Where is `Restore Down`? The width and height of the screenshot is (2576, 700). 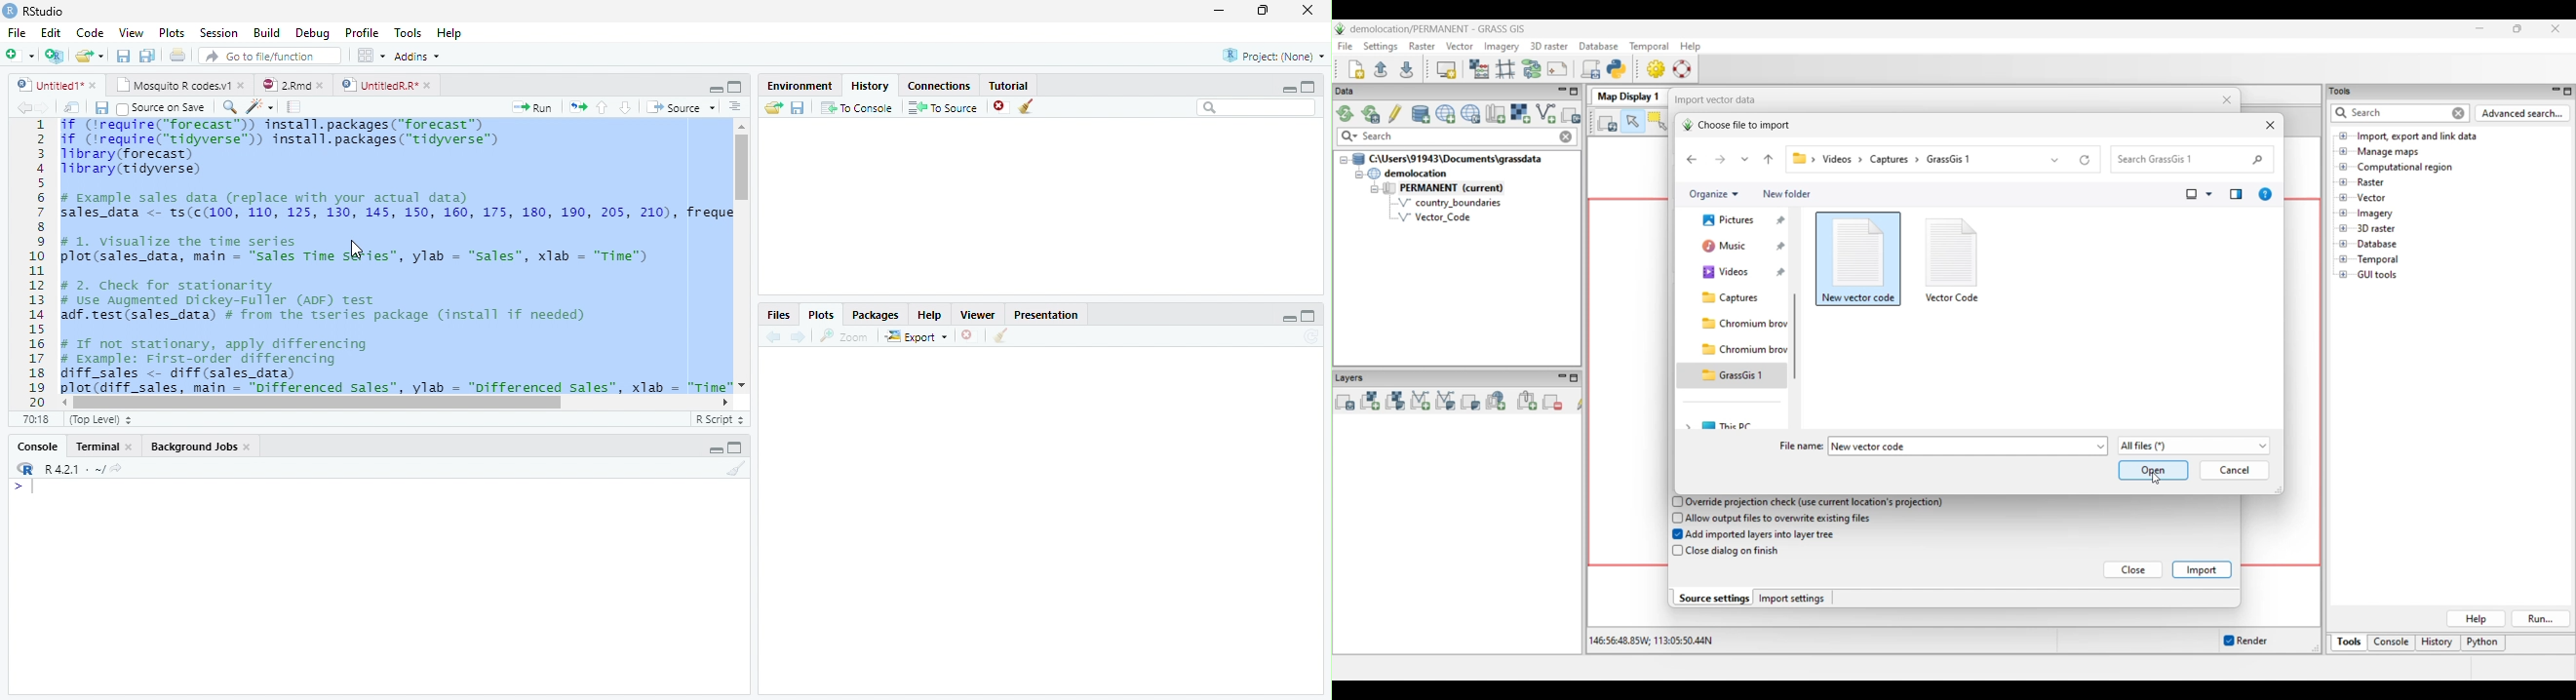
Restore Down is located at coordinates (1264, 12).